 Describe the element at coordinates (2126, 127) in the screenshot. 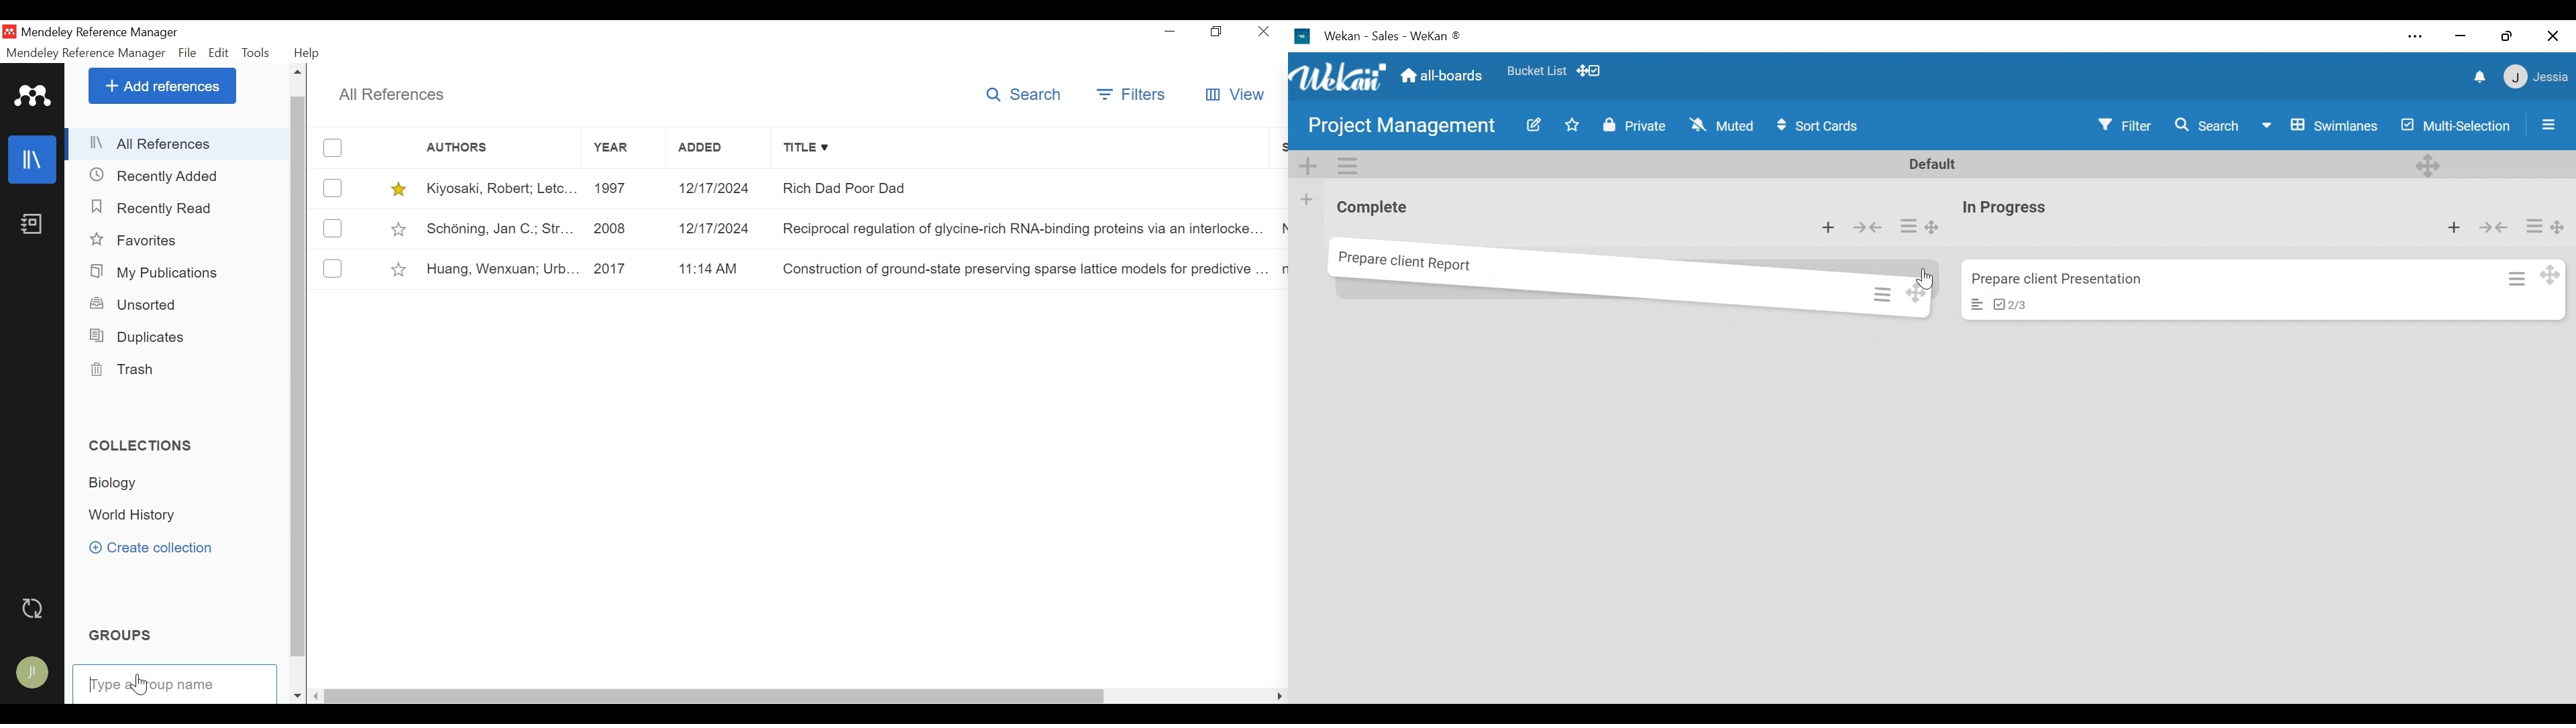

I see `Filter ` at that location.